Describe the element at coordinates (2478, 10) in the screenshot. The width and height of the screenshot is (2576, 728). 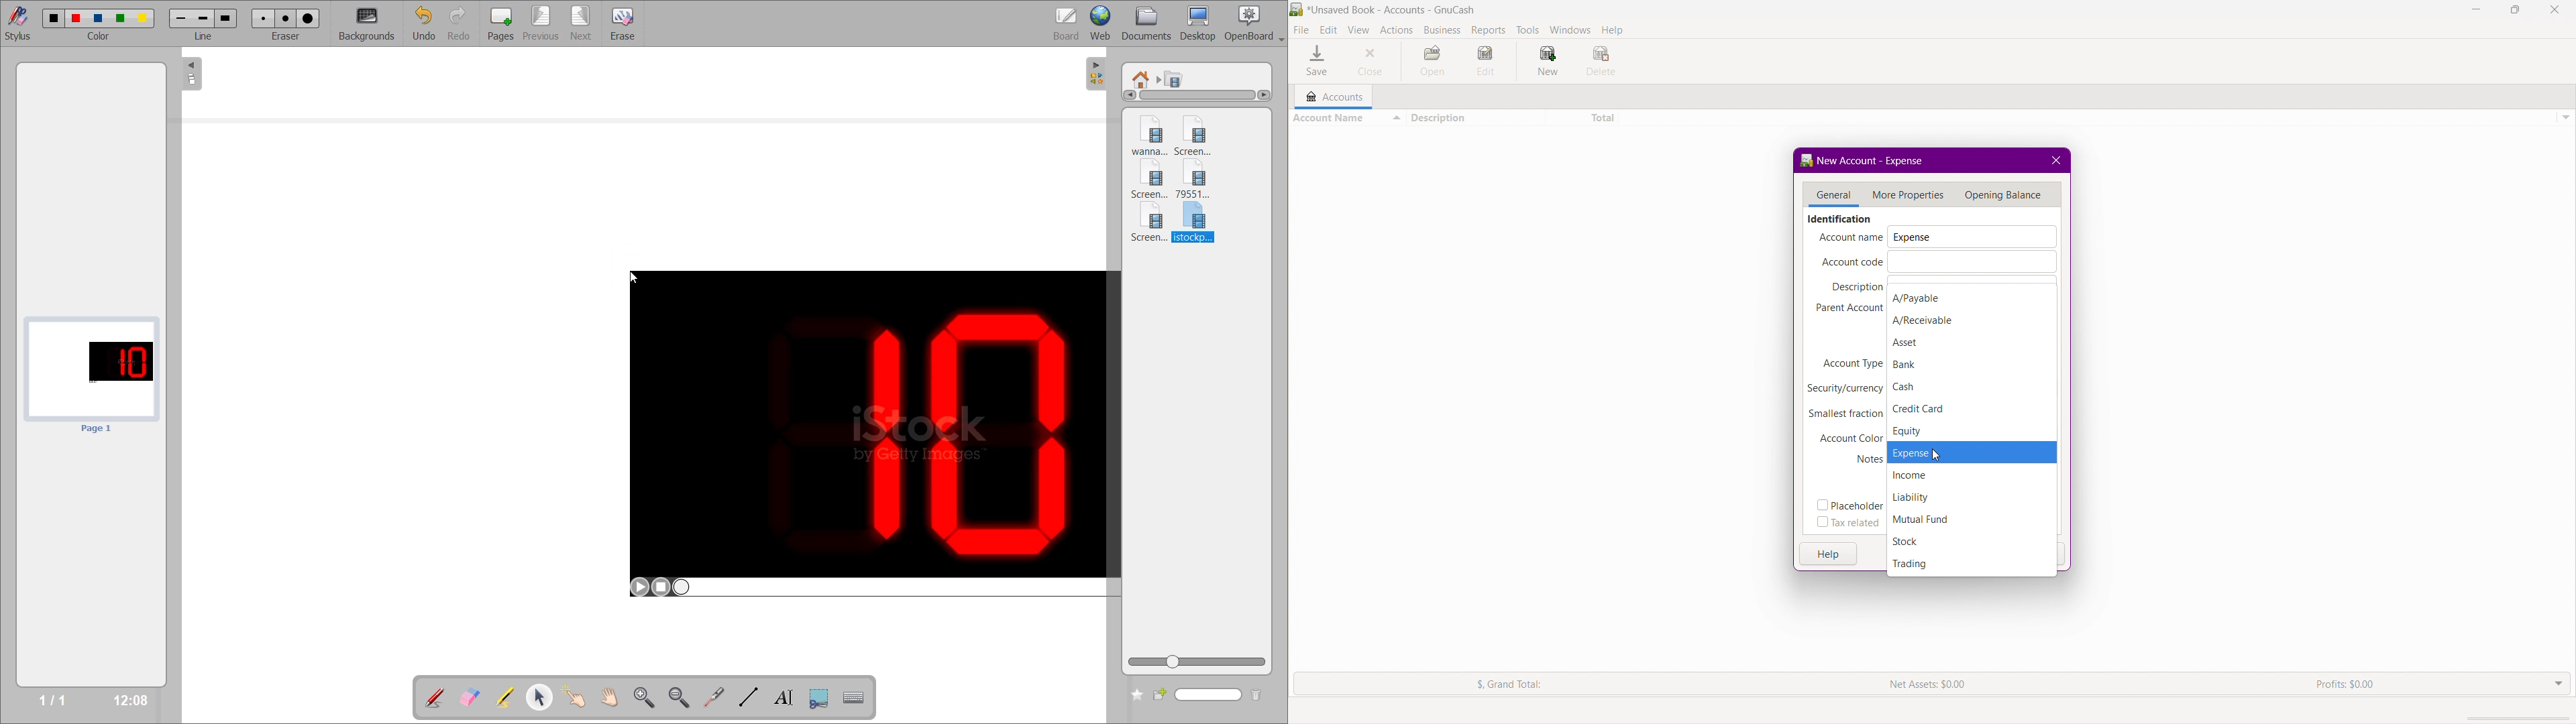
I see `Minimize` at that location.